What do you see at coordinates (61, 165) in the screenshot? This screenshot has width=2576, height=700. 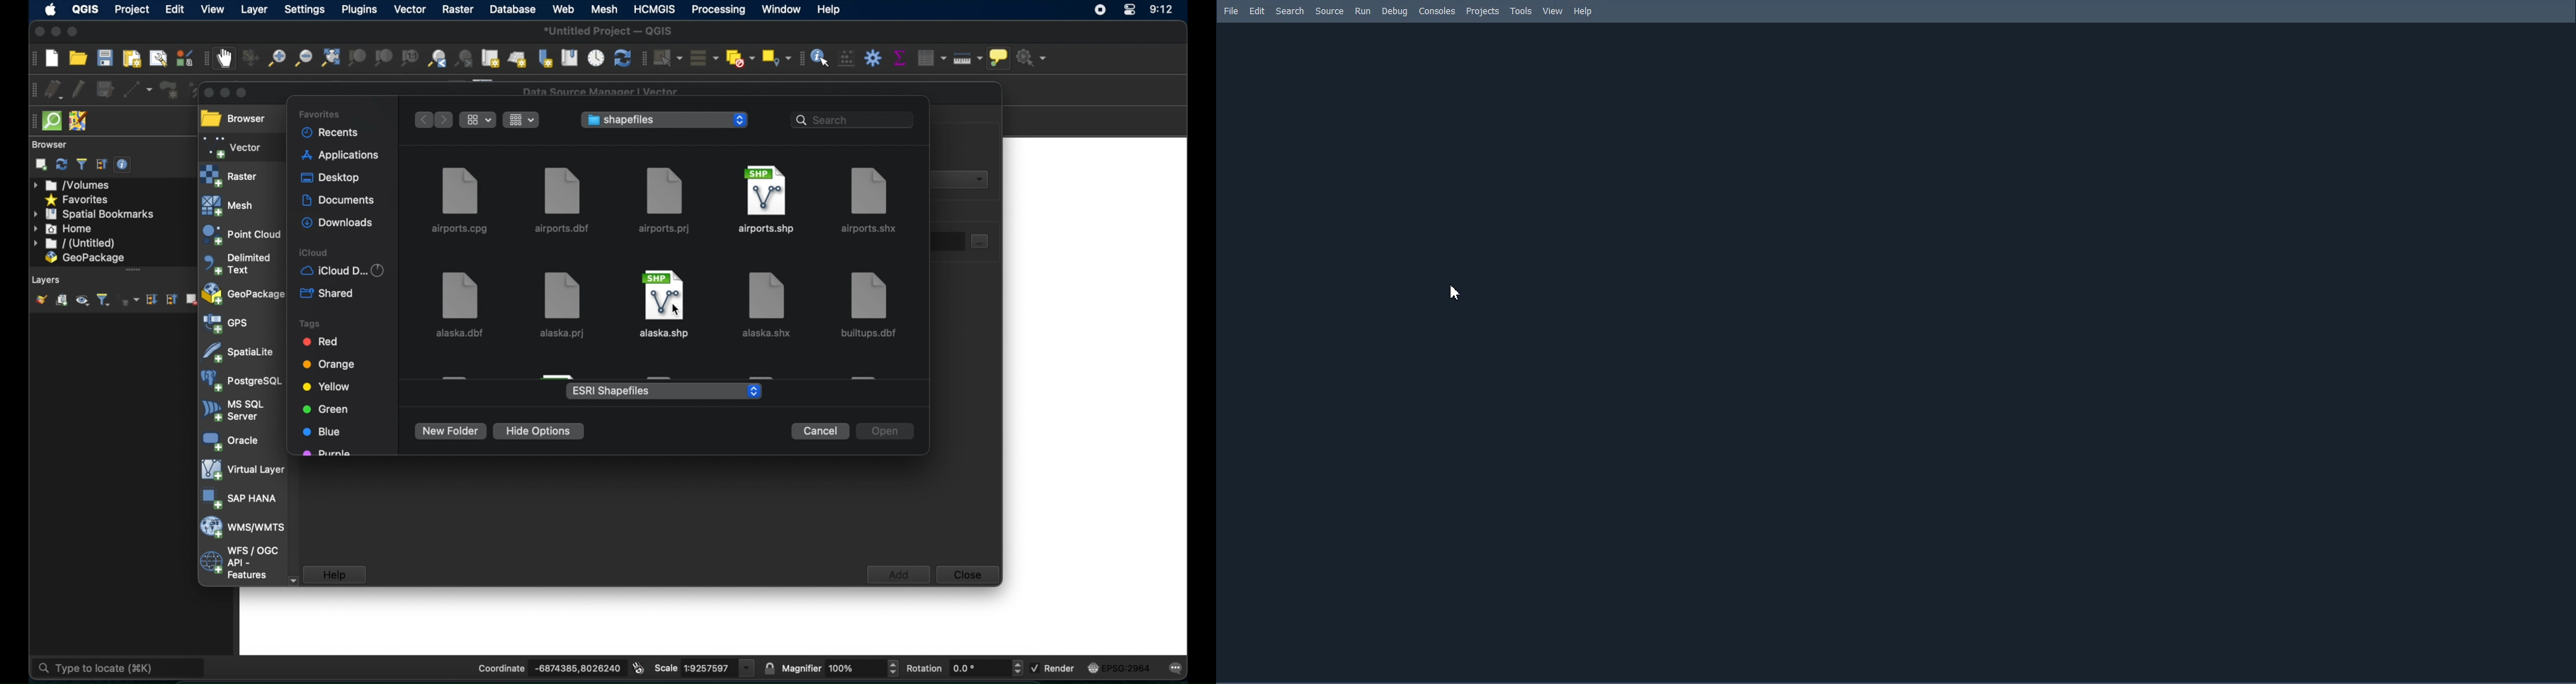 I see `refresh` at bounding box center [61, 165].